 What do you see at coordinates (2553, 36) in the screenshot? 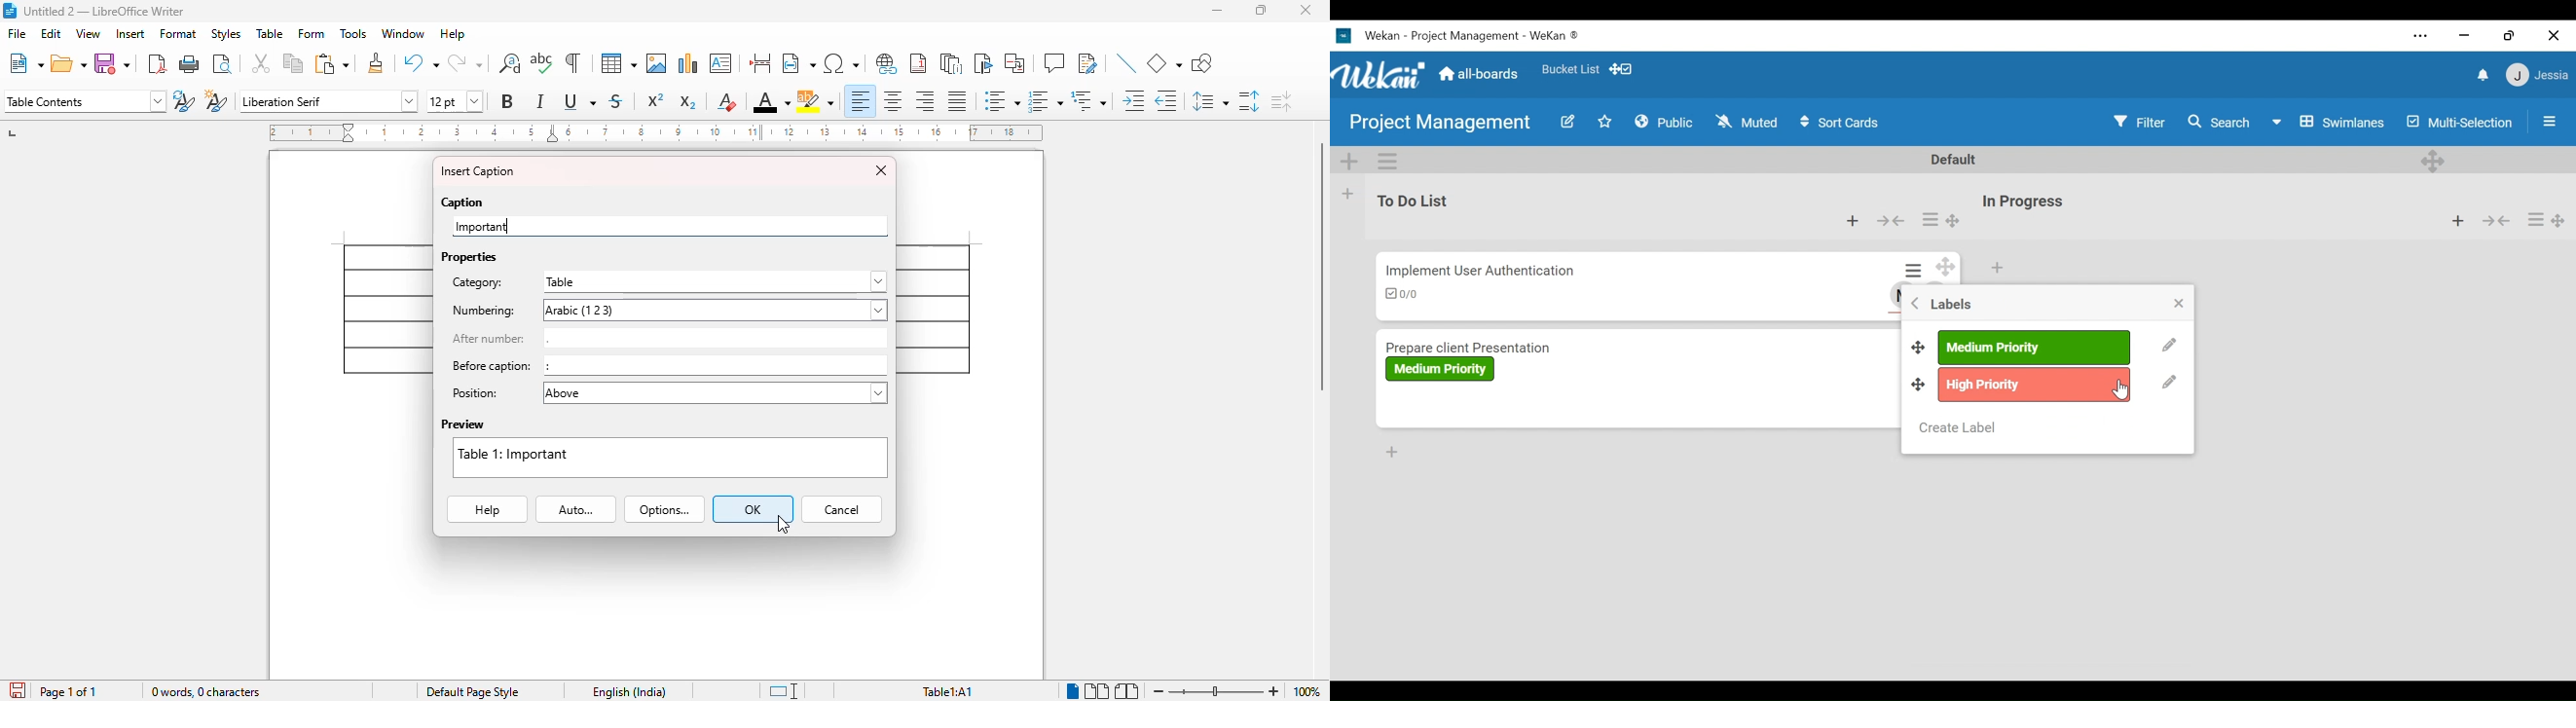
I see `close` at bounding box center [2553, 36].